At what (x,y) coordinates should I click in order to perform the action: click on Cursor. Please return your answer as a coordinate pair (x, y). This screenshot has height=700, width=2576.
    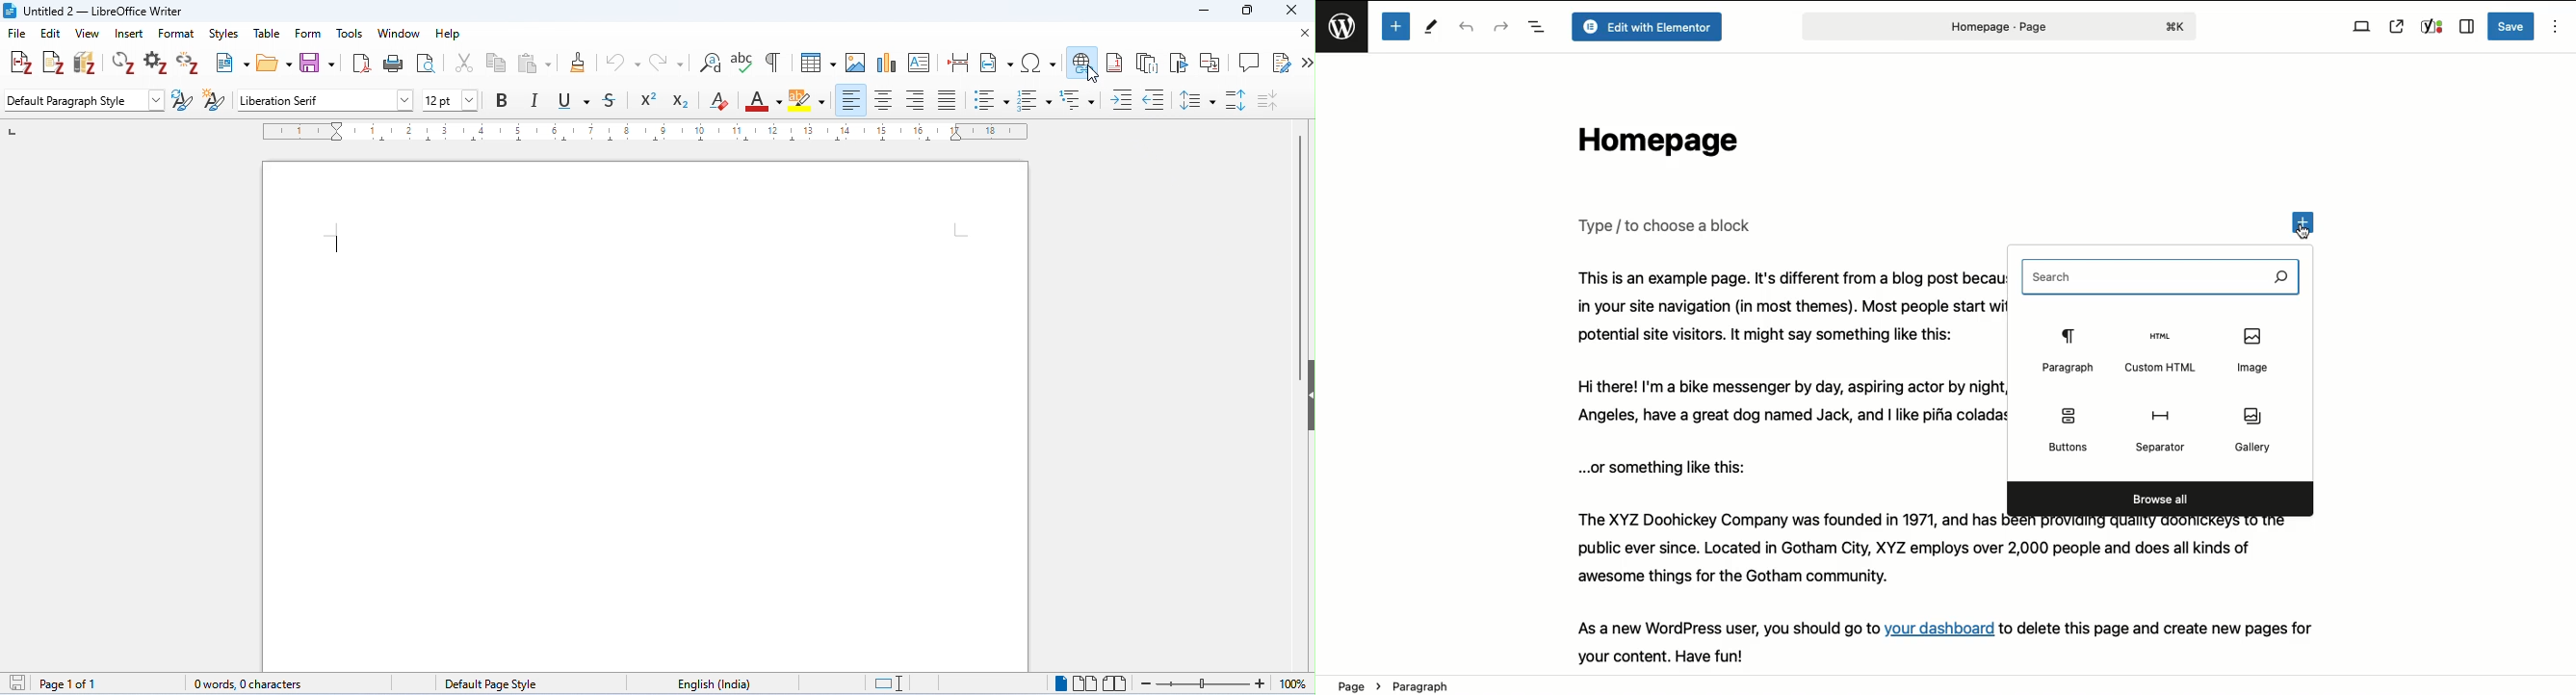
    Looking at the image, I should click on (2307, 235).